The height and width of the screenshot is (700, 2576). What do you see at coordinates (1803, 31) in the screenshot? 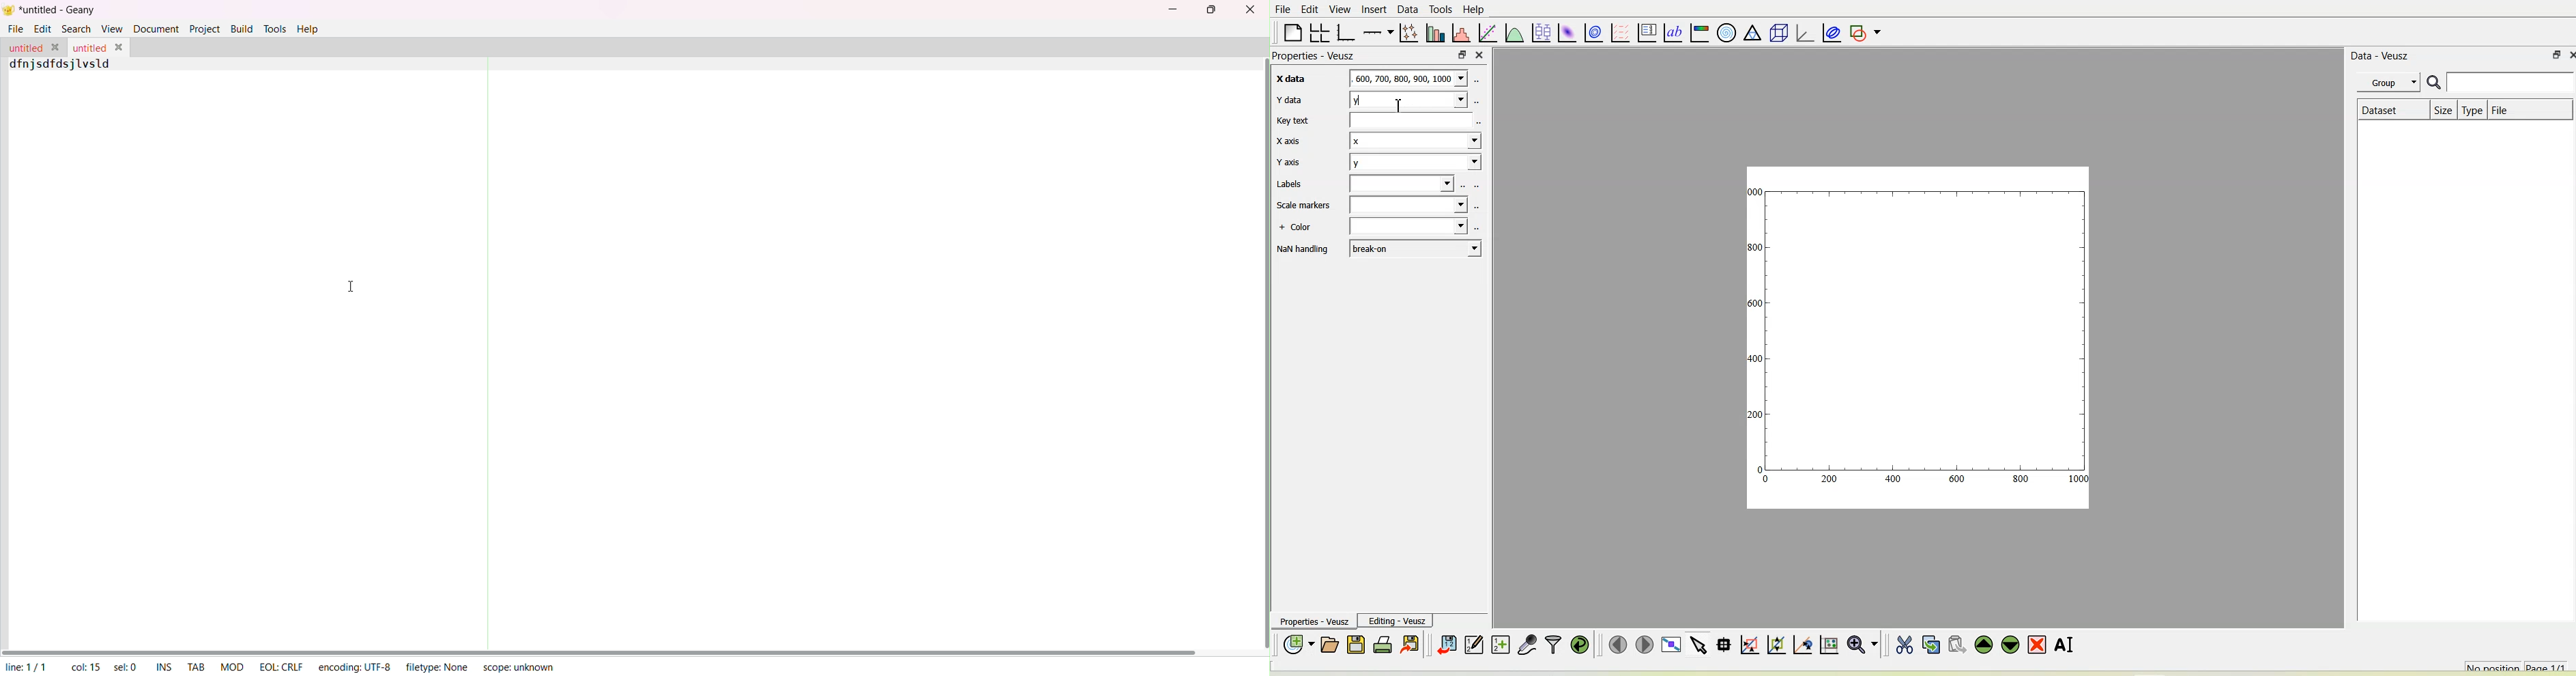
I see `3d graph` at bounding box center [1803, 31].